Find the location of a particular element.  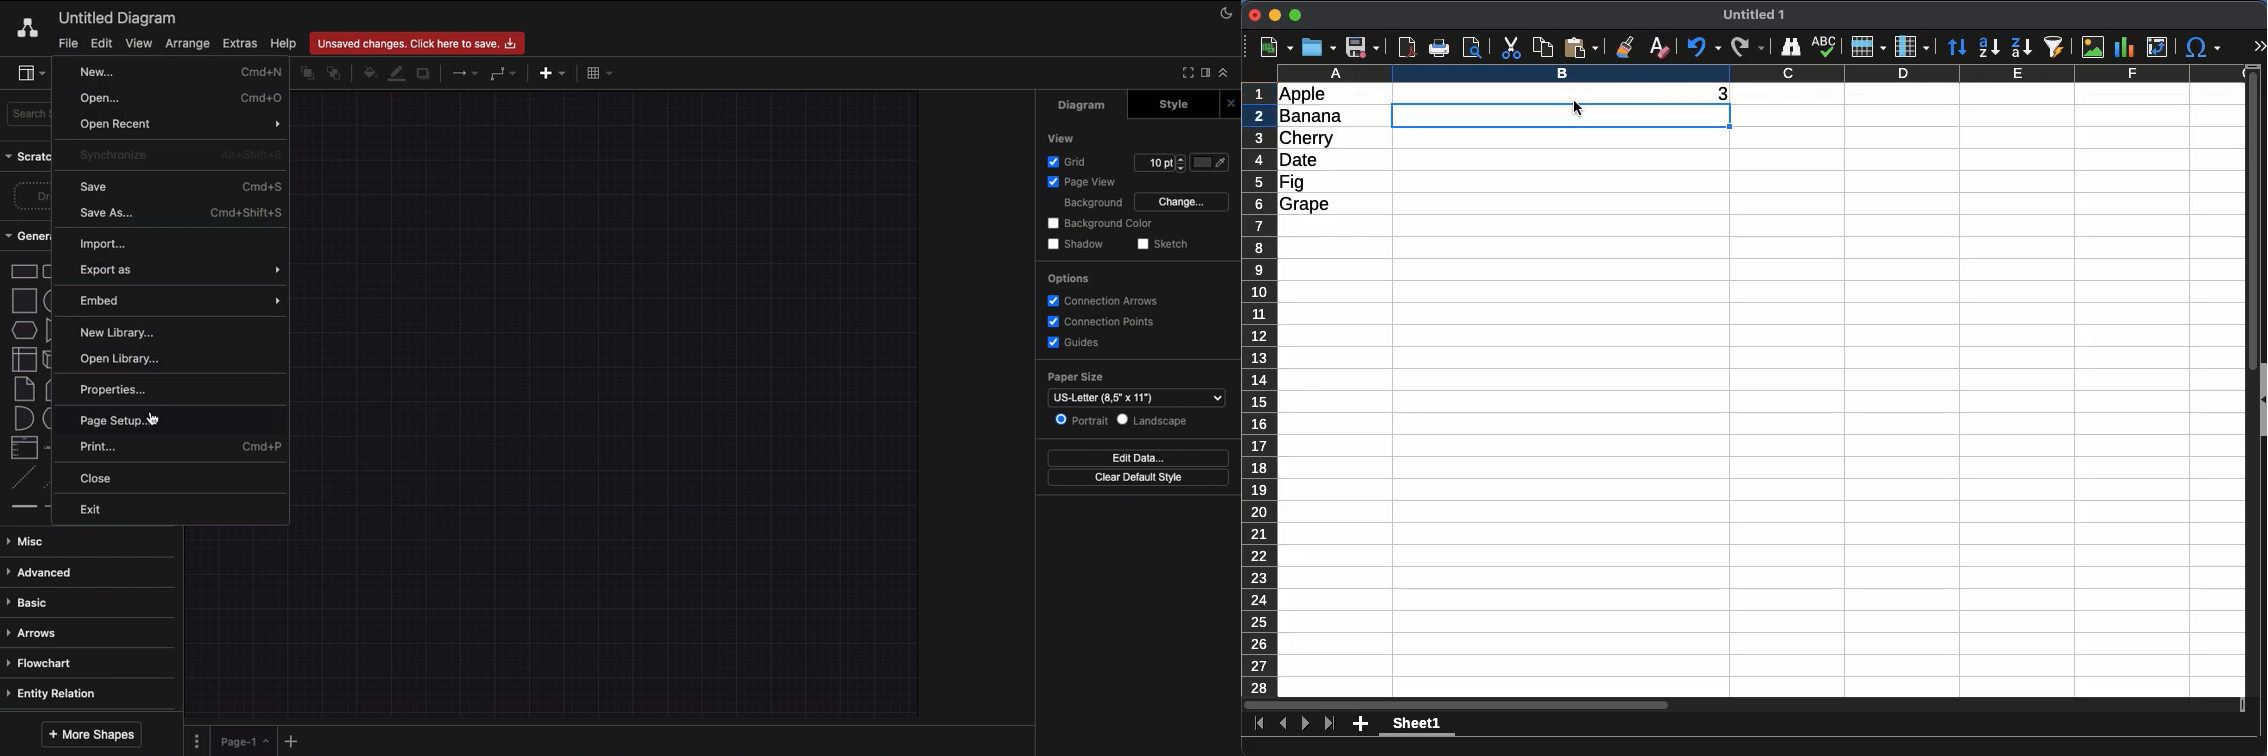

special character is located at coordinates (2203, 47).